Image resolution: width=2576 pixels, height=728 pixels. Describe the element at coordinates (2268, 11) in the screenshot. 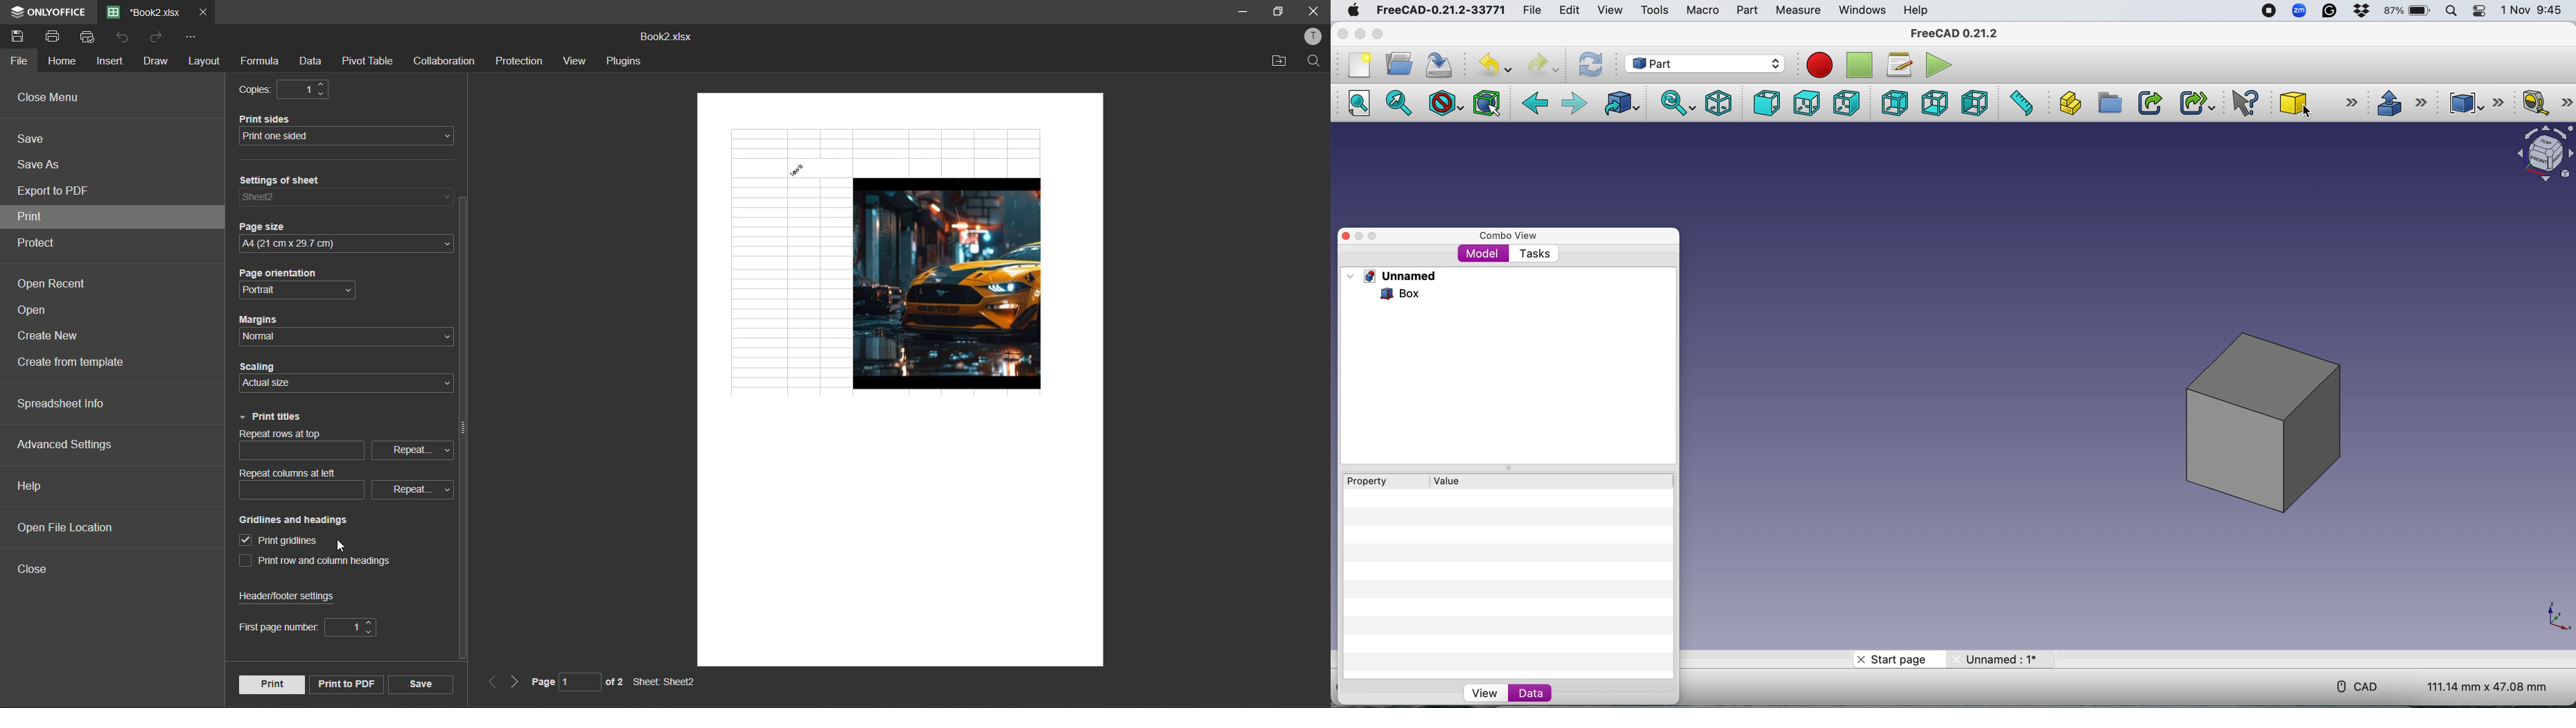

I see `screen recorder` at that location.